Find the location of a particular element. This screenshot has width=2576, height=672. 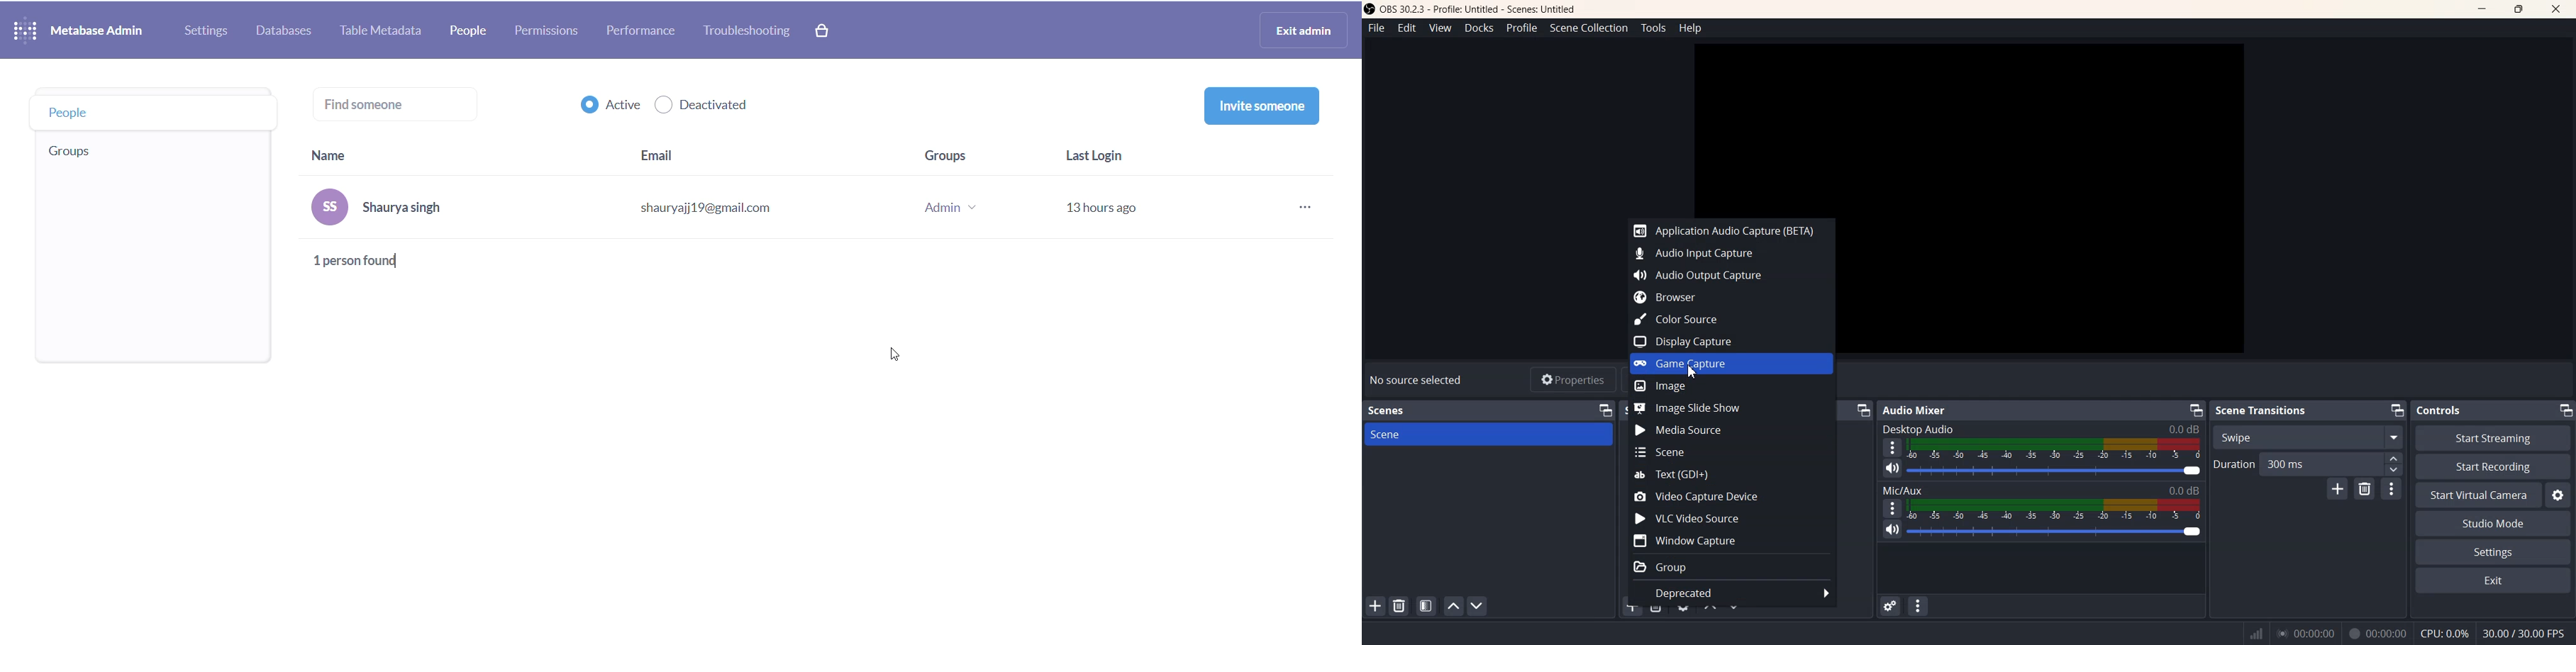

Scene is located at coordinates (1488, 435).